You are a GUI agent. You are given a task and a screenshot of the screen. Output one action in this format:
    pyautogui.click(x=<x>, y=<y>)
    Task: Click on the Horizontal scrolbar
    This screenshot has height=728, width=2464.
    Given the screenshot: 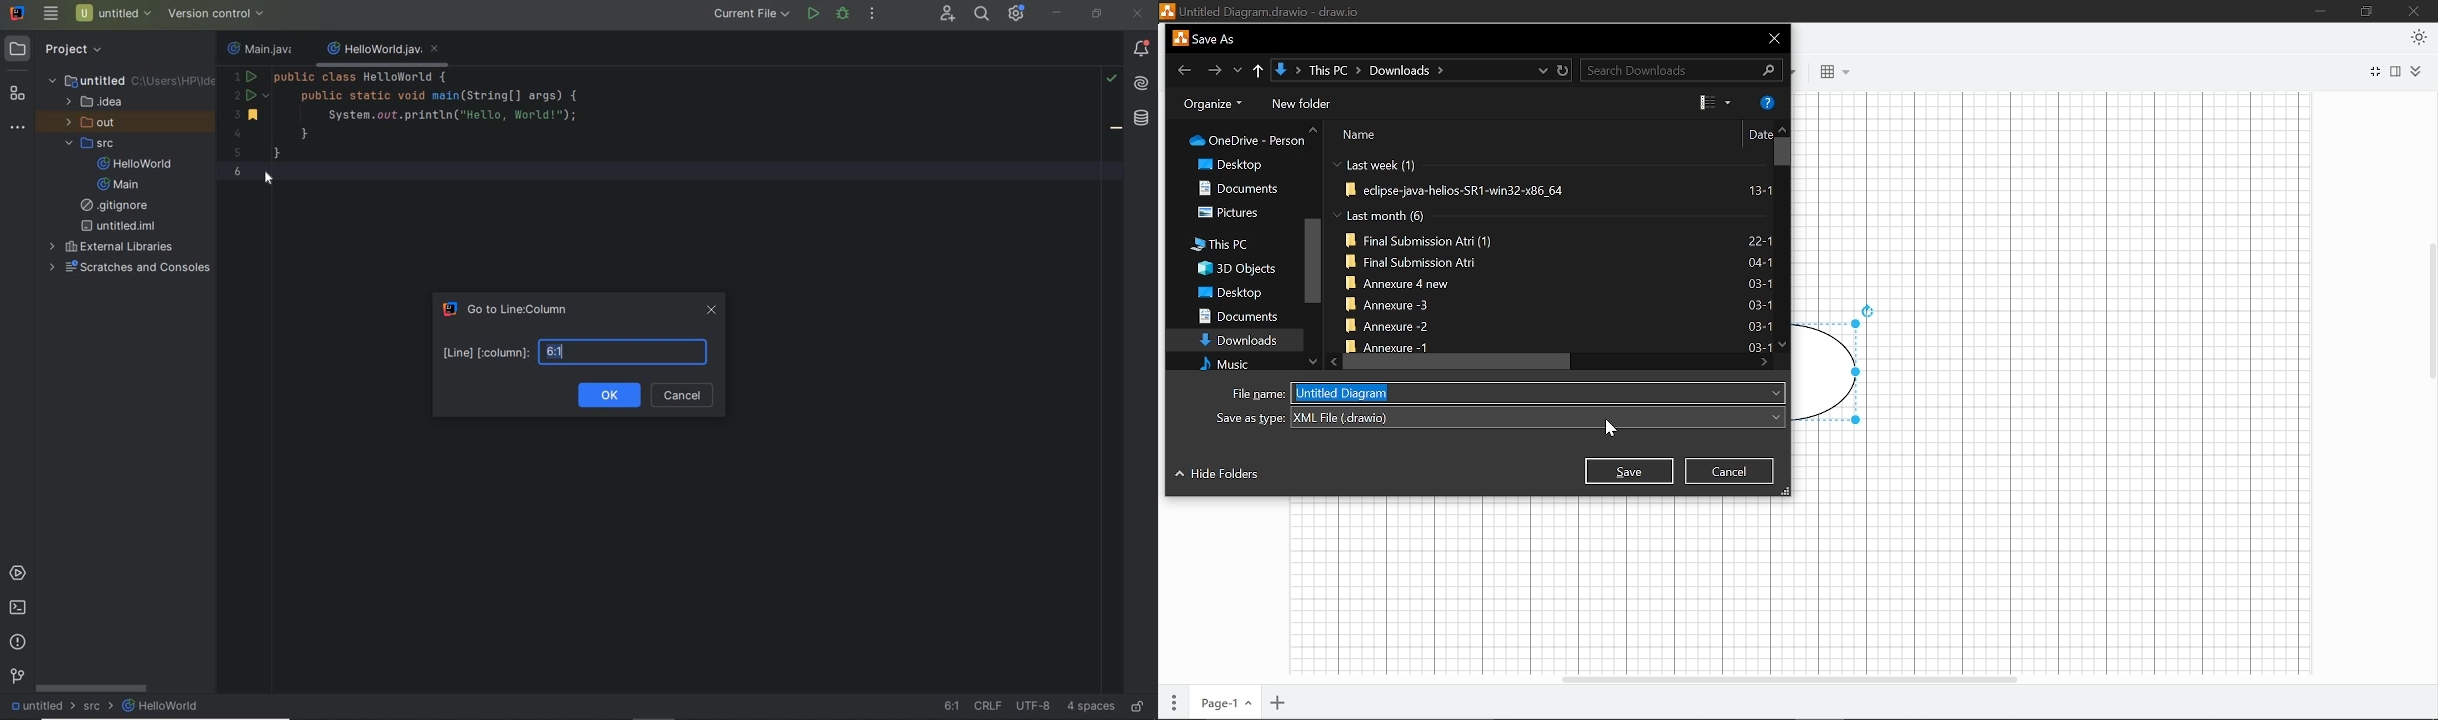 What is the action you would take?
    pyautogui.click(x=1788, y=679)
    